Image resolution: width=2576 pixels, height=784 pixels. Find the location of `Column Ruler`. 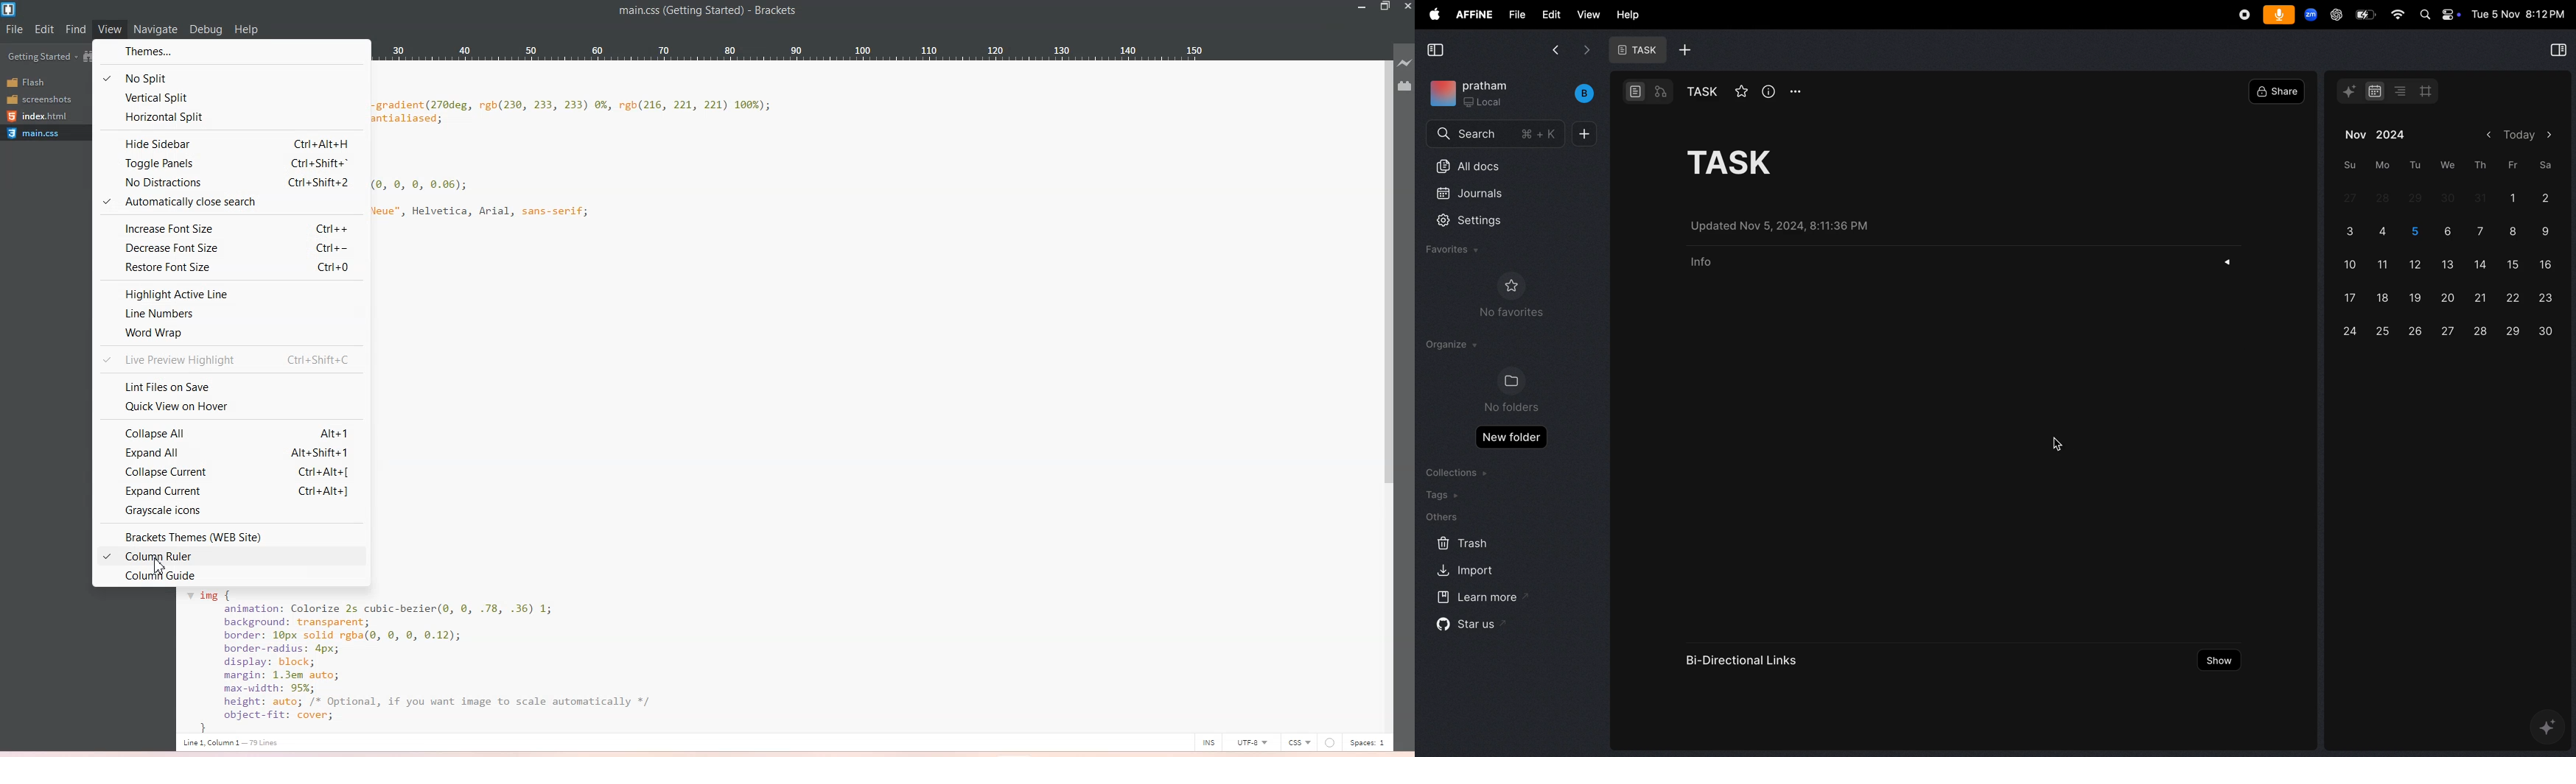

Column Ruler is located at coordinates (230, 558).